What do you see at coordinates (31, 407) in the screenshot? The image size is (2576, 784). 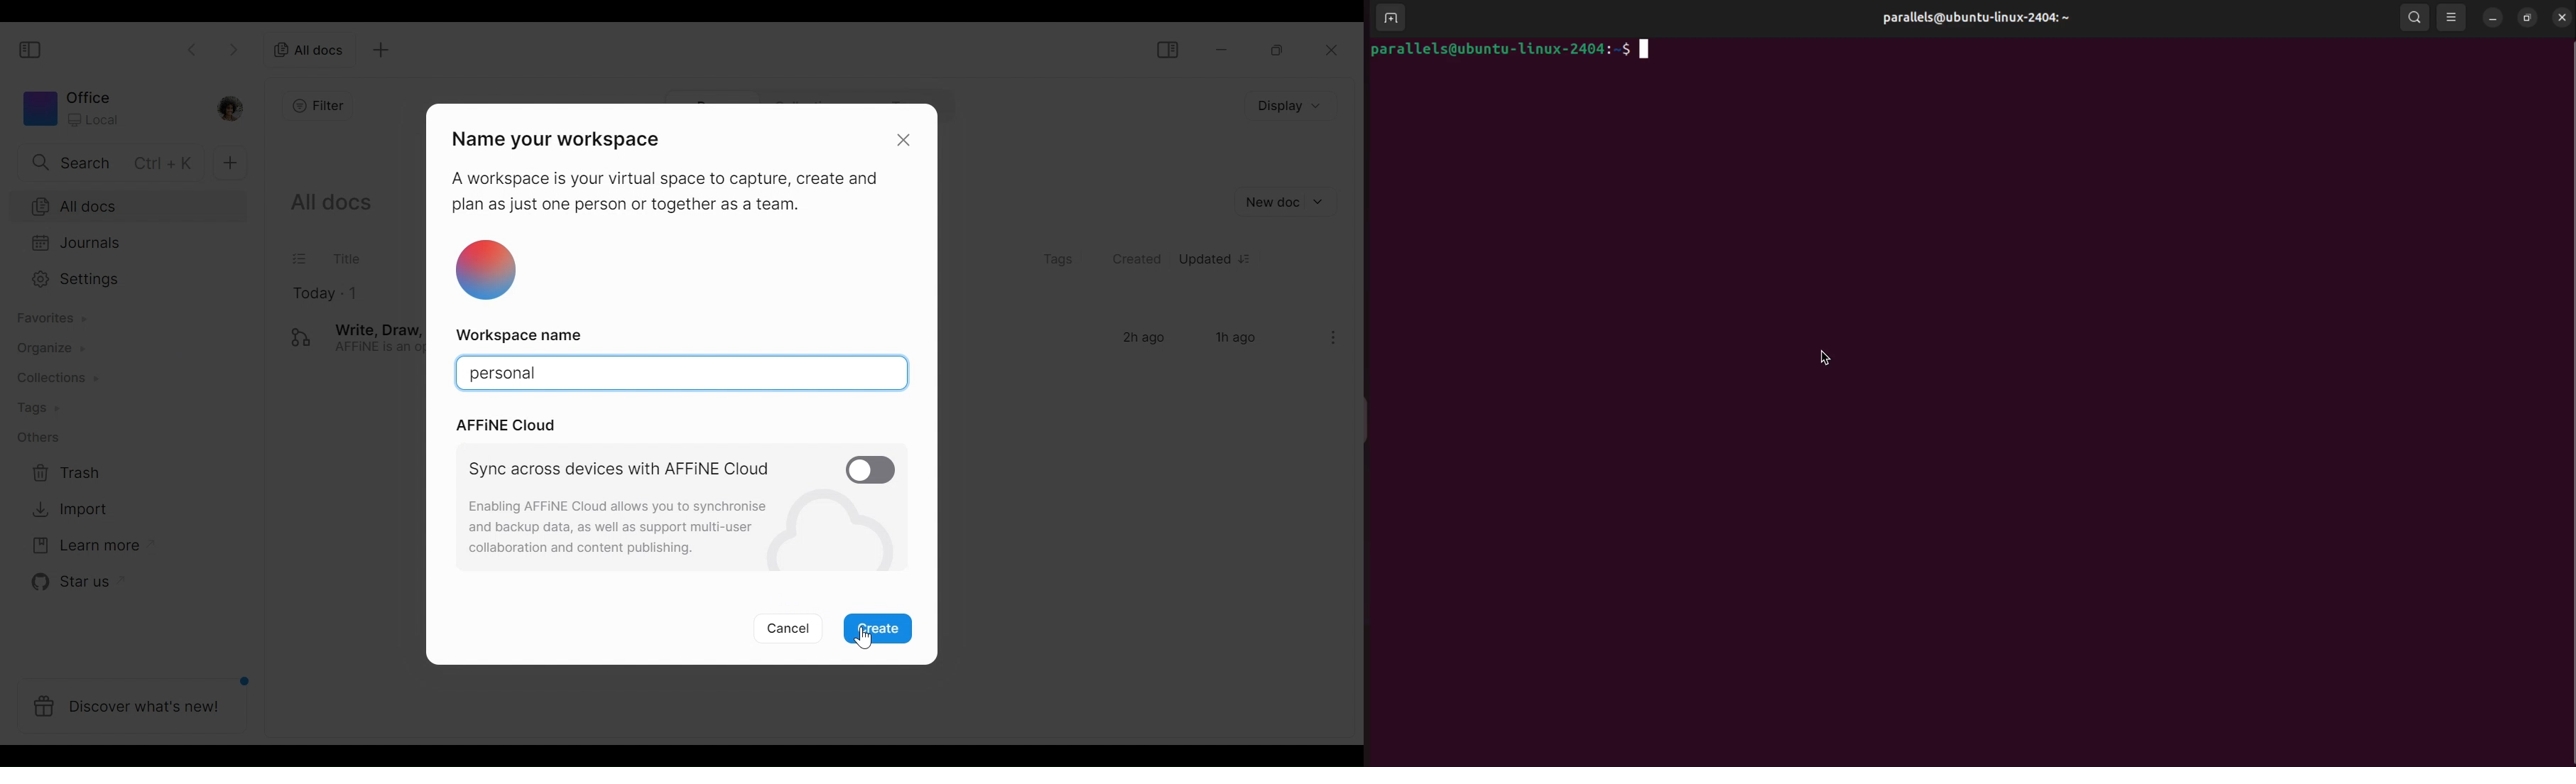 I see `Tags` at bounding box center [31, 407].